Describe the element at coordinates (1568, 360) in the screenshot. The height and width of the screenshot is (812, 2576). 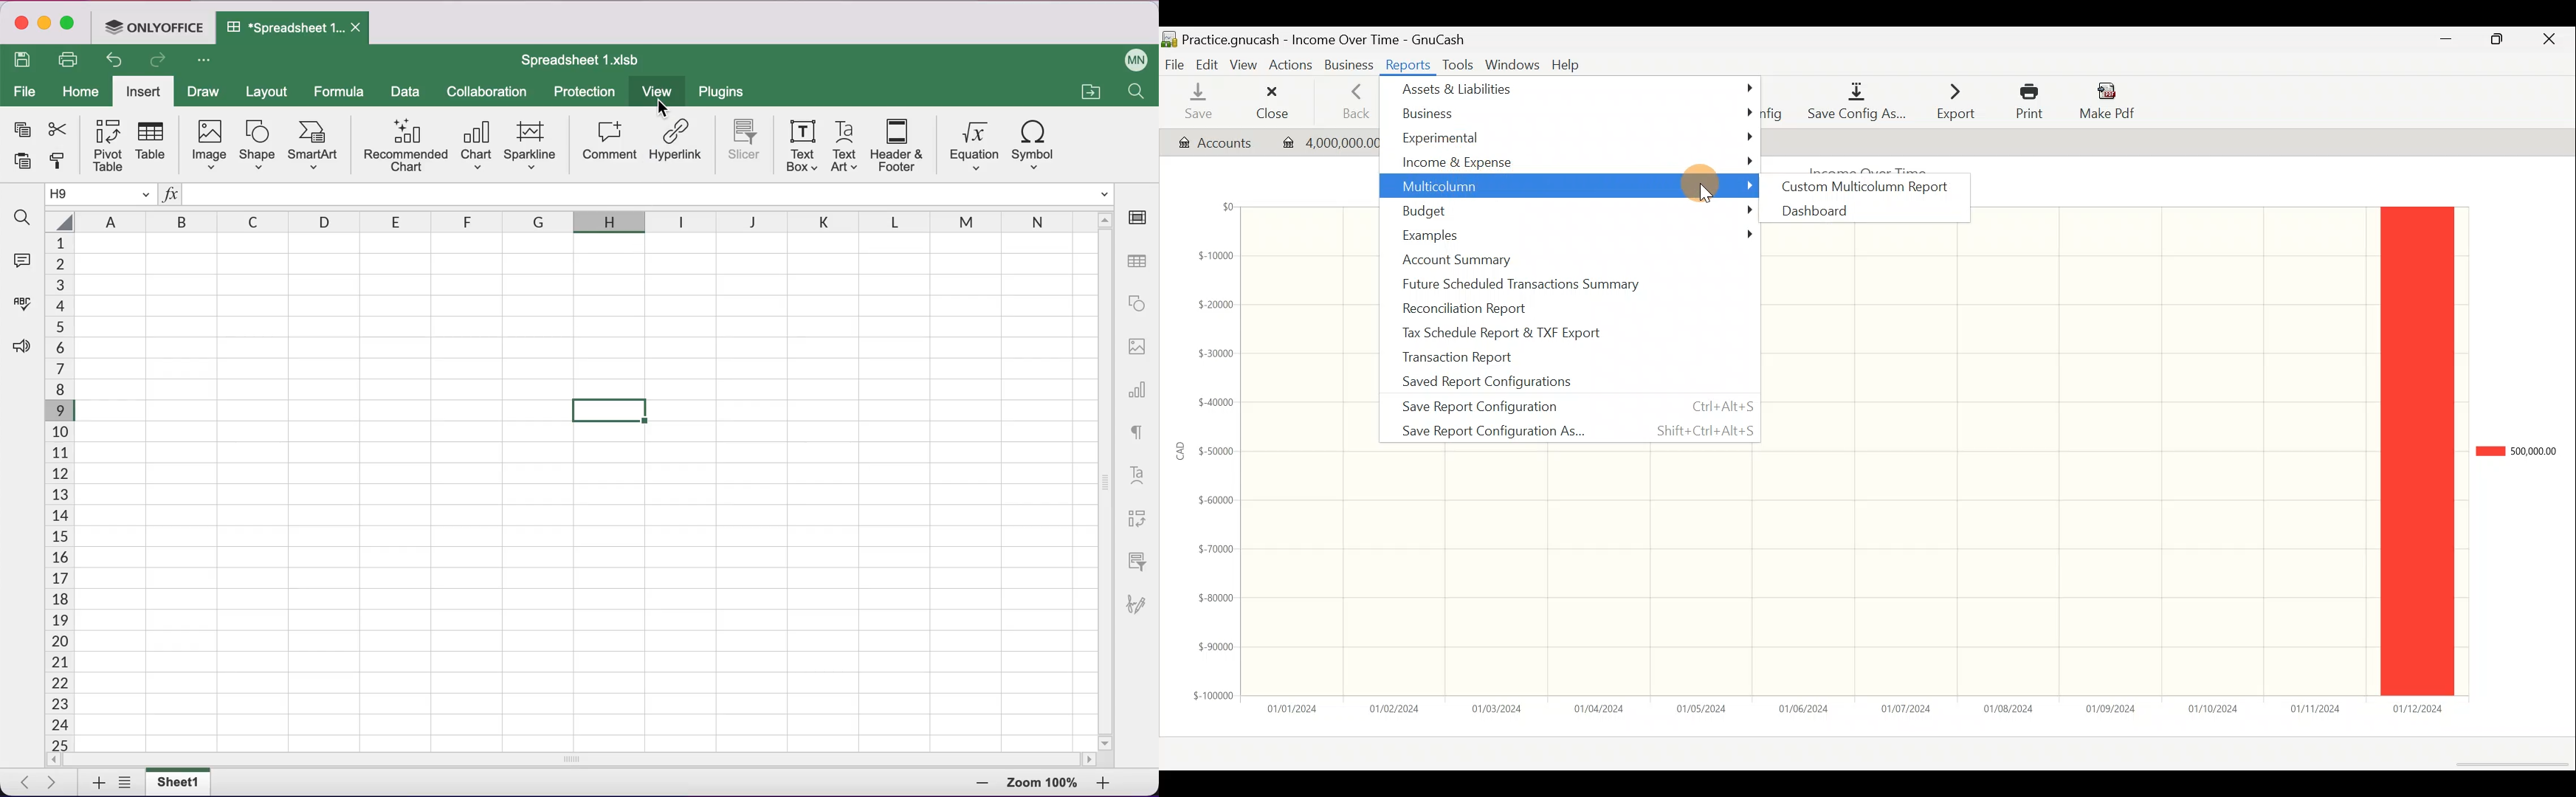
I see `Transaction report` at that location.